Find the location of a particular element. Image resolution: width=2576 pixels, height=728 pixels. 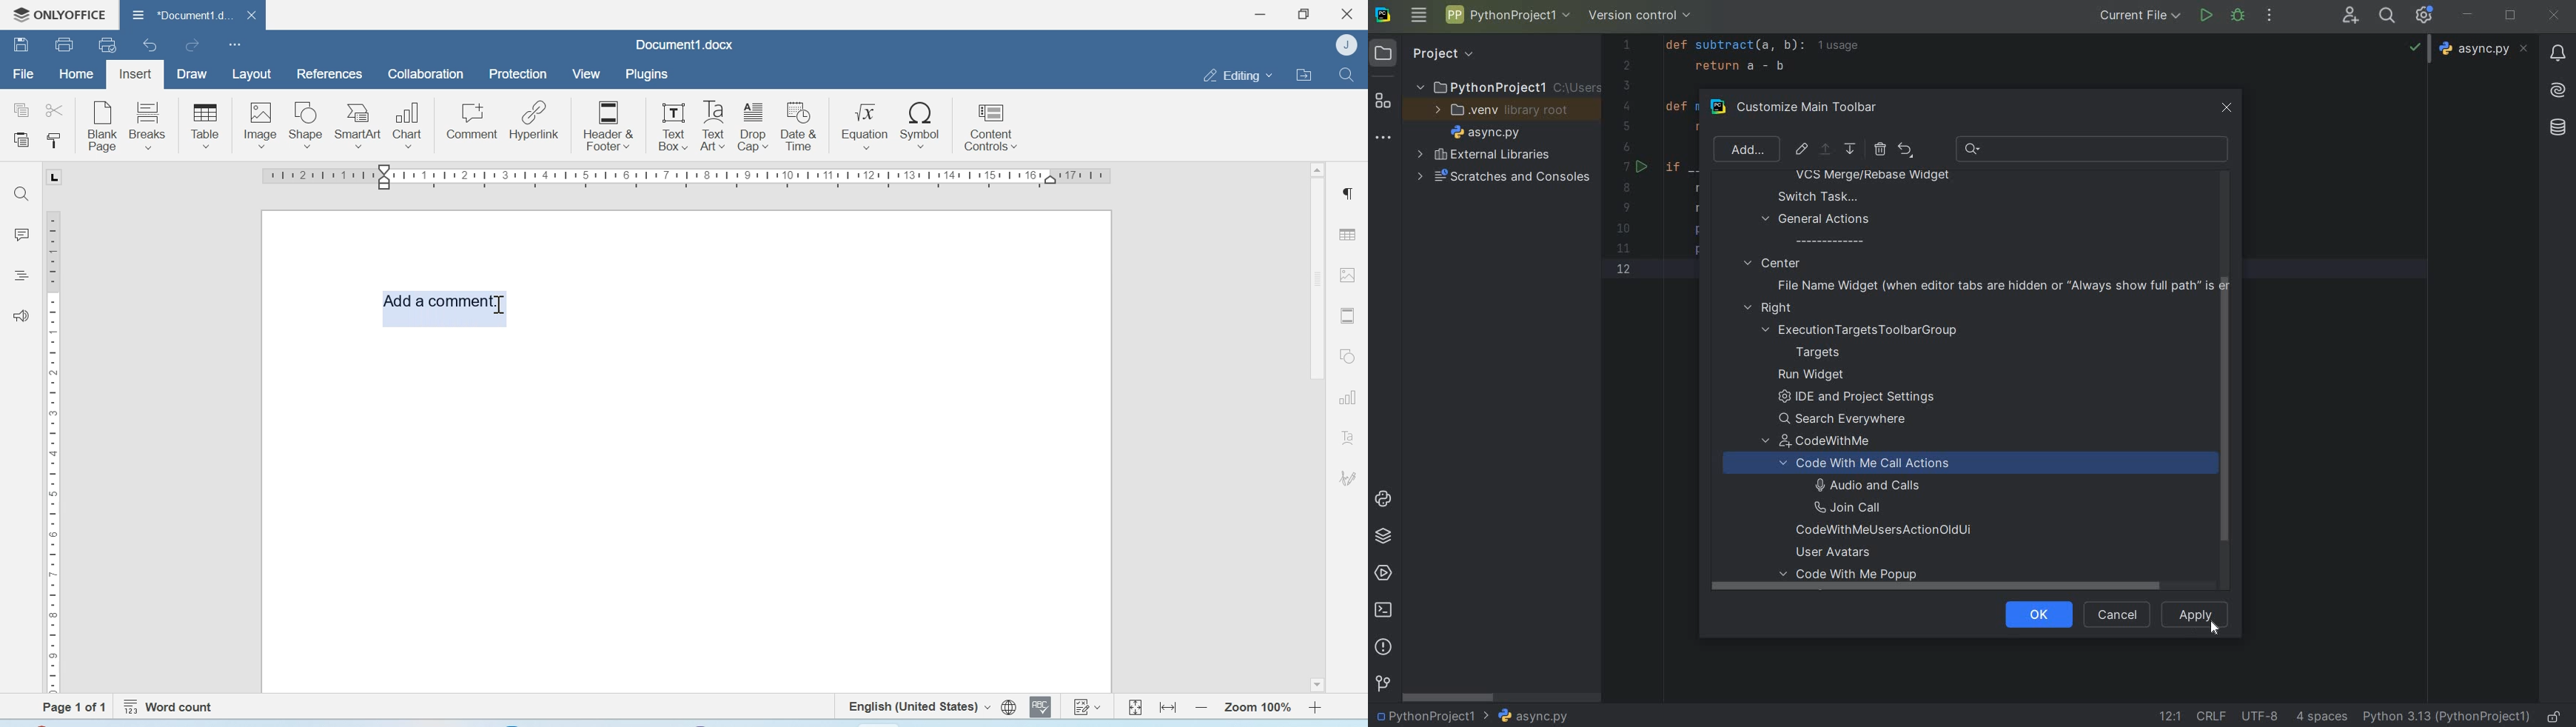

Editing is located at coordinates (1237, 75).